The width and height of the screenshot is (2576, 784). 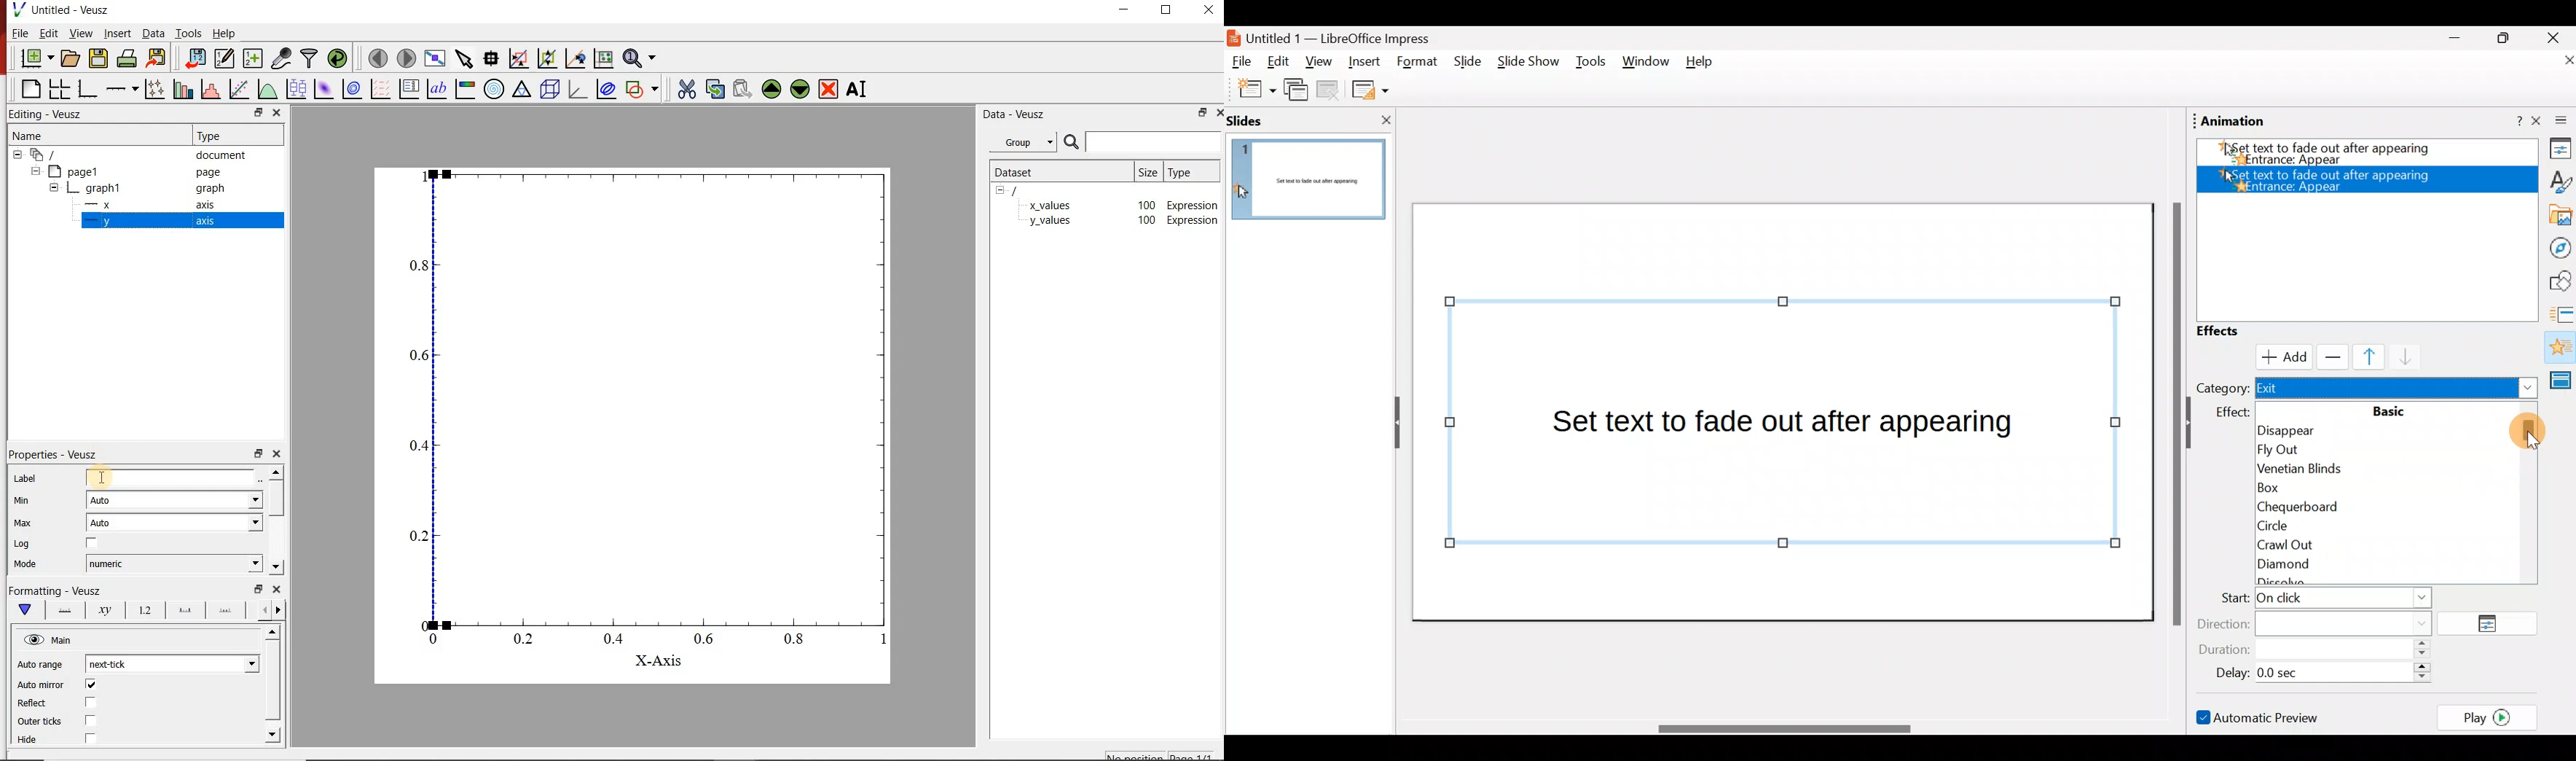 What do you see at coordinates (122, 89) in the screenshot?
I see `add axis on the plot` at bounding box center [122, 89].